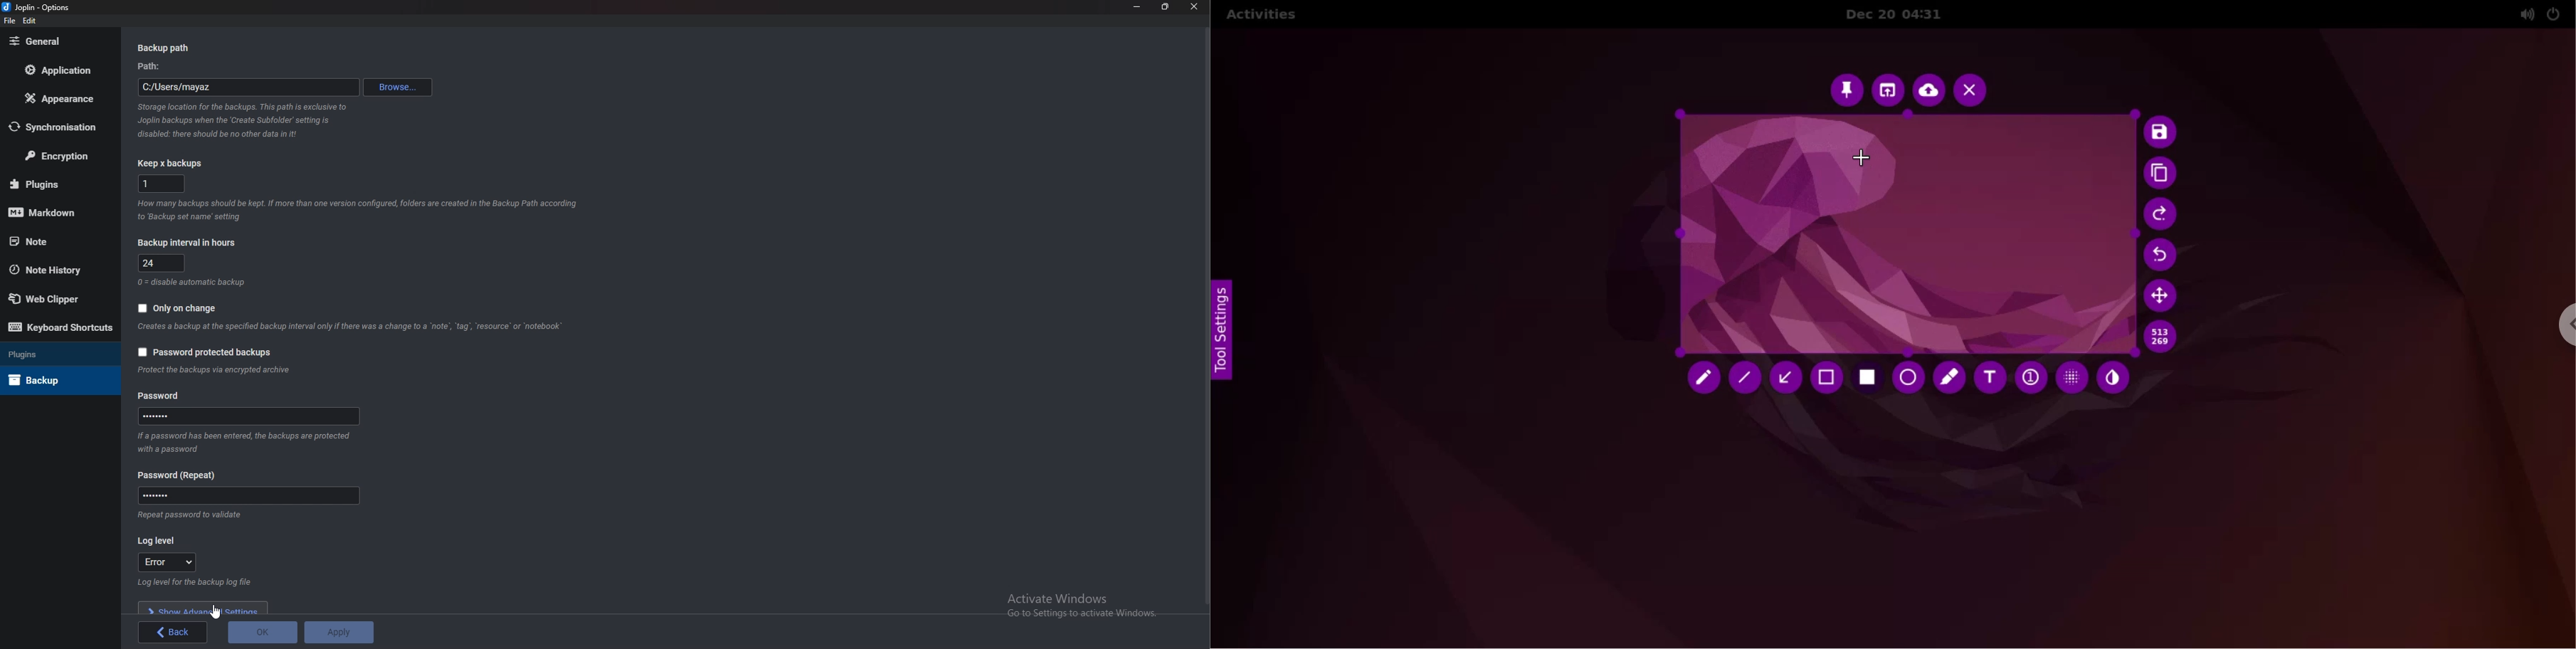 The height and width of the screenshot is (672, 2576). Describe the element at coordinates (37, 8) in the screenshot. I see `joplin` at that location.